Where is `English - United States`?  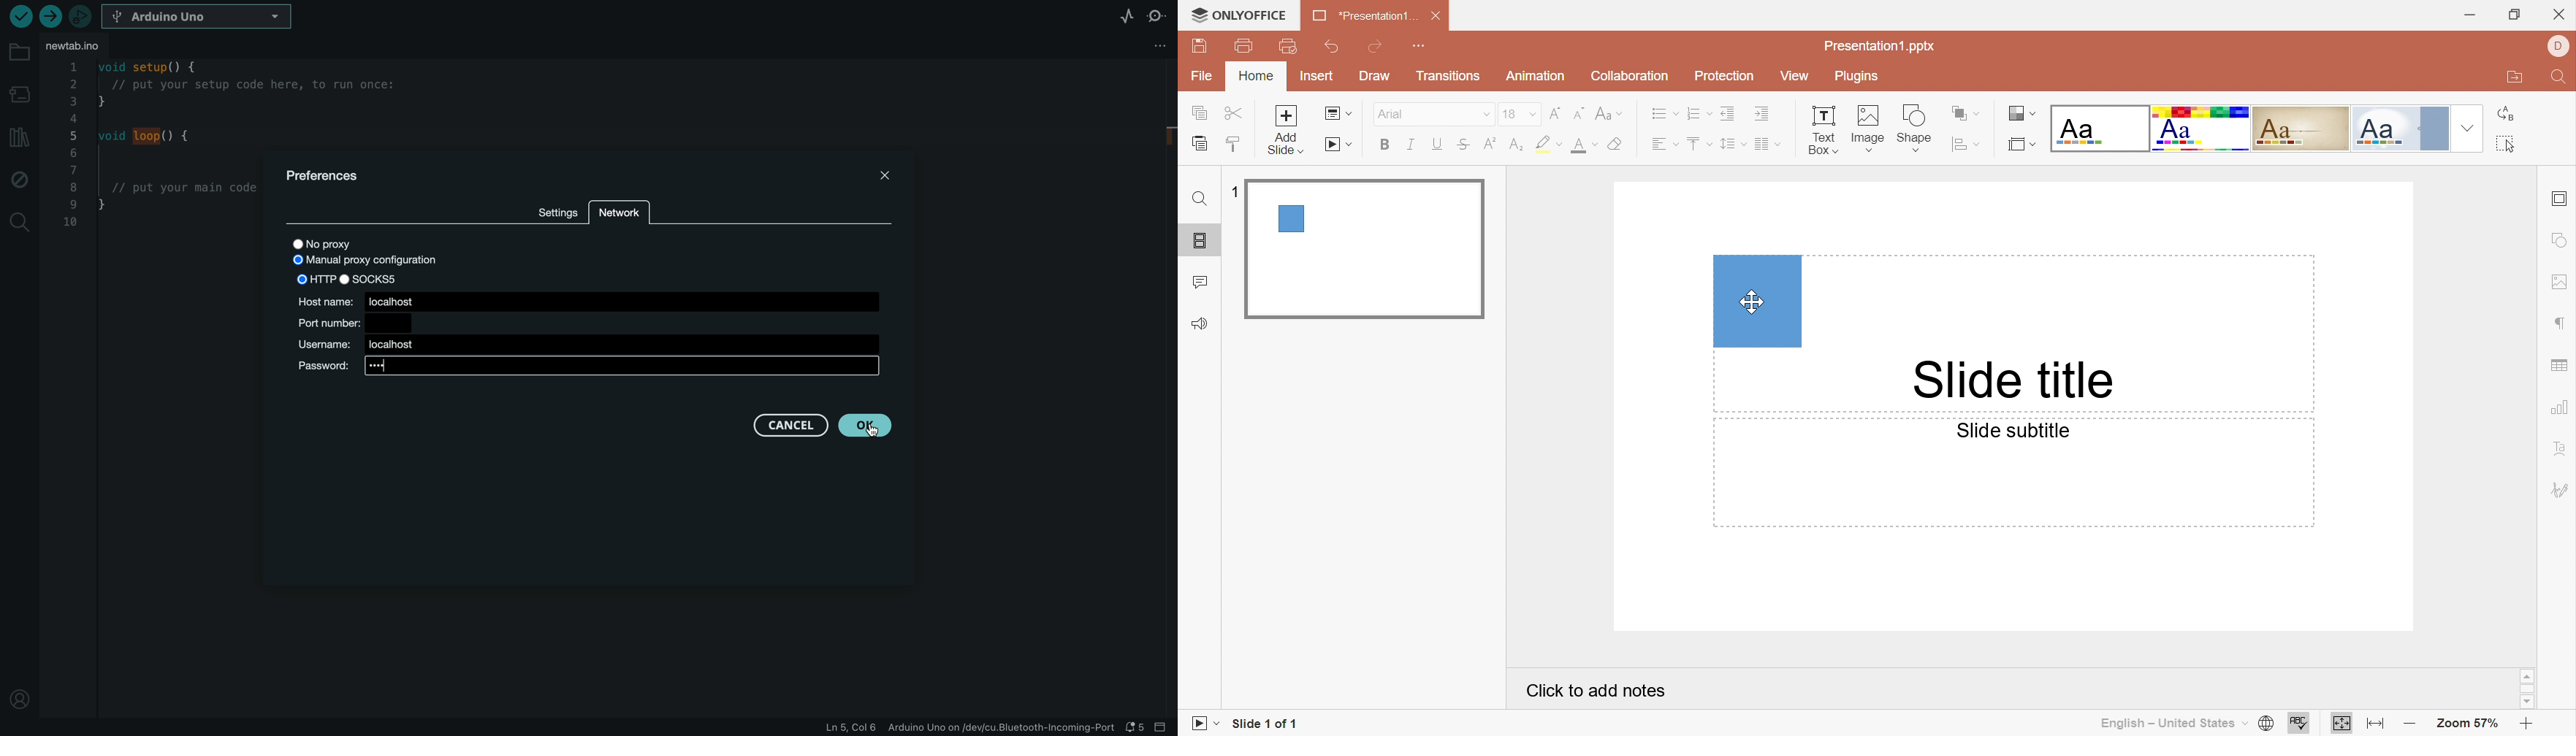
English - United States is located at coordinates (2171, 724).